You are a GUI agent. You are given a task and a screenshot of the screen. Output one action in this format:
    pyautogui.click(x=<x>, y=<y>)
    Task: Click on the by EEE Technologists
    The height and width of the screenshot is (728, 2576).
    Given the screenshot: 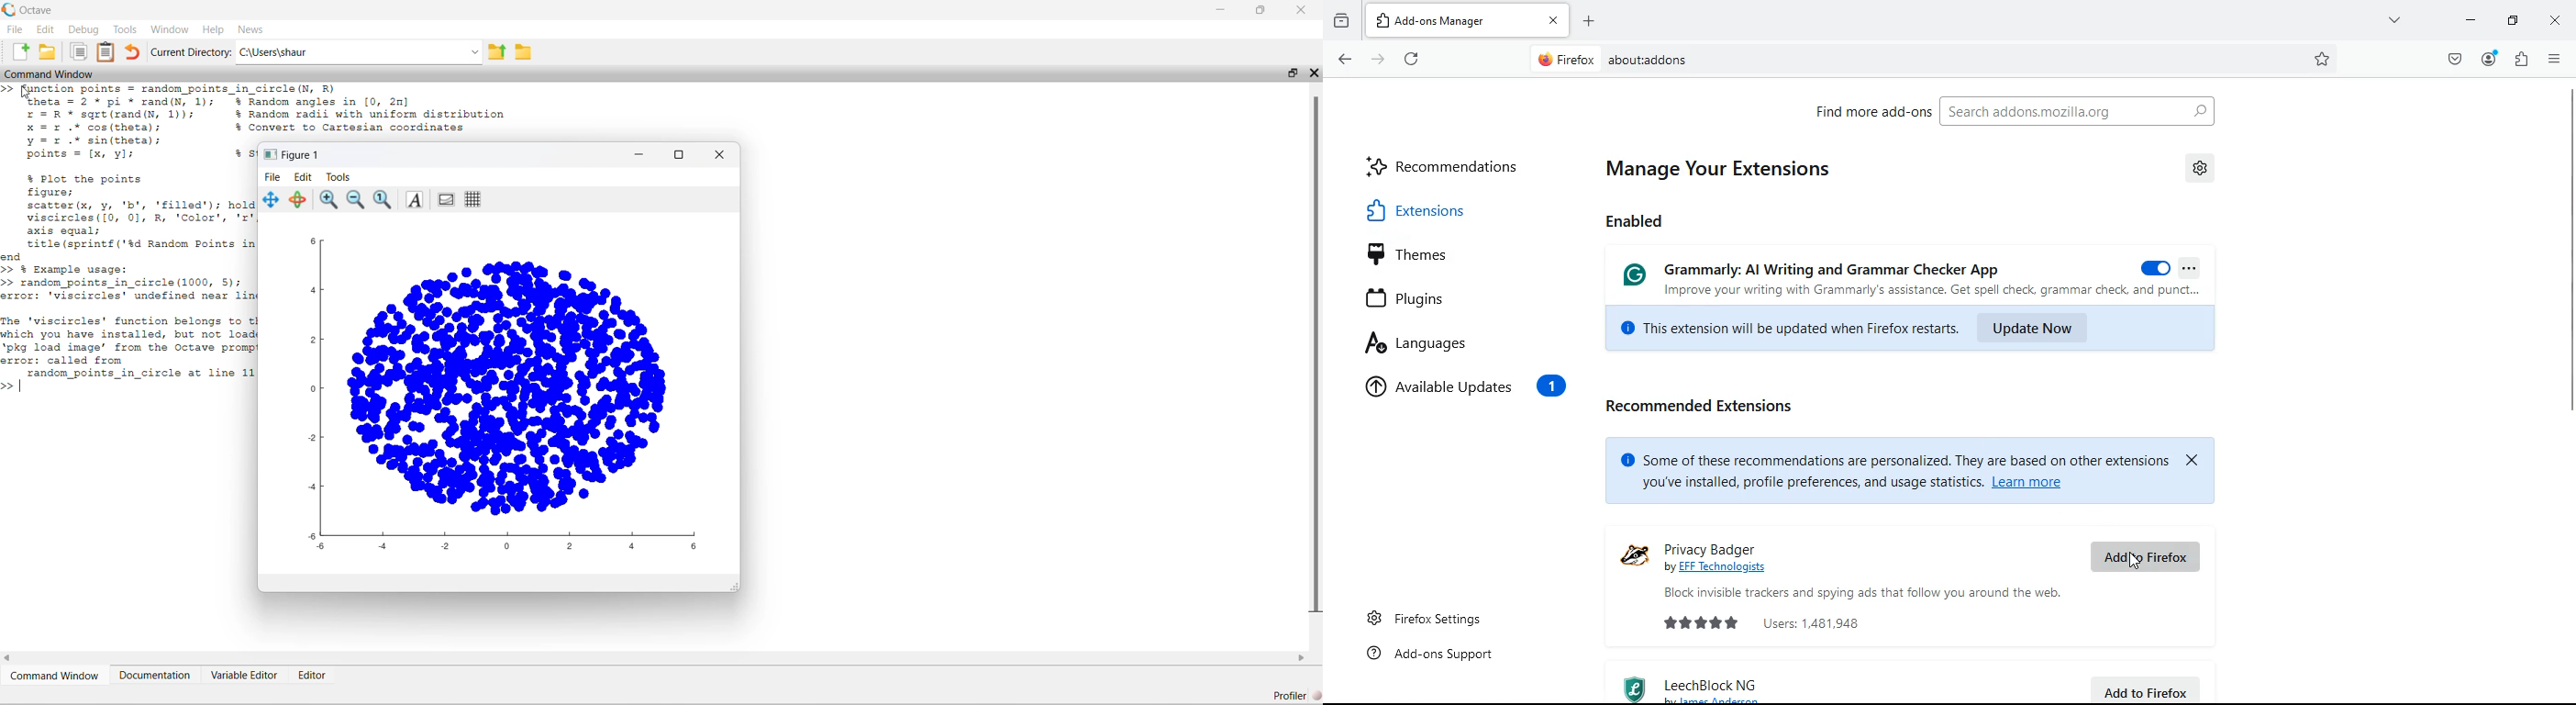 What is the action you would take?
    pyautogui.click(x=1712, y=568)
    